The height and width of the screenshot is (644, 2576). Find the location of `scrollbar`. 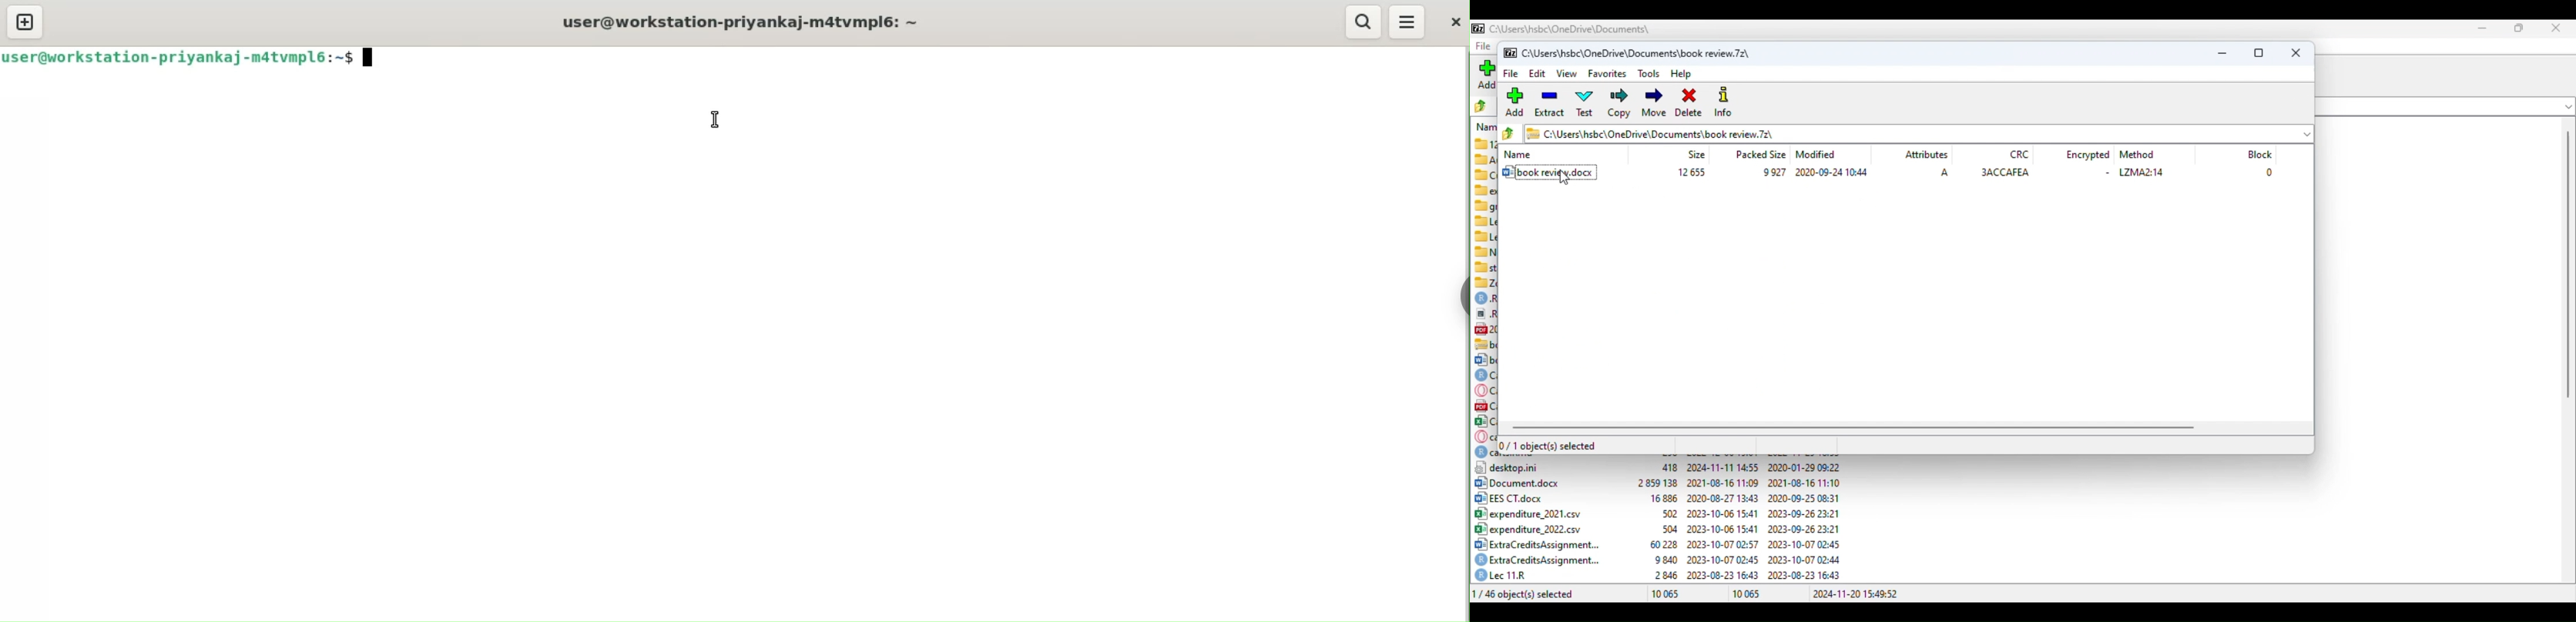

scrollbar is located at coordinates (2570, 263).